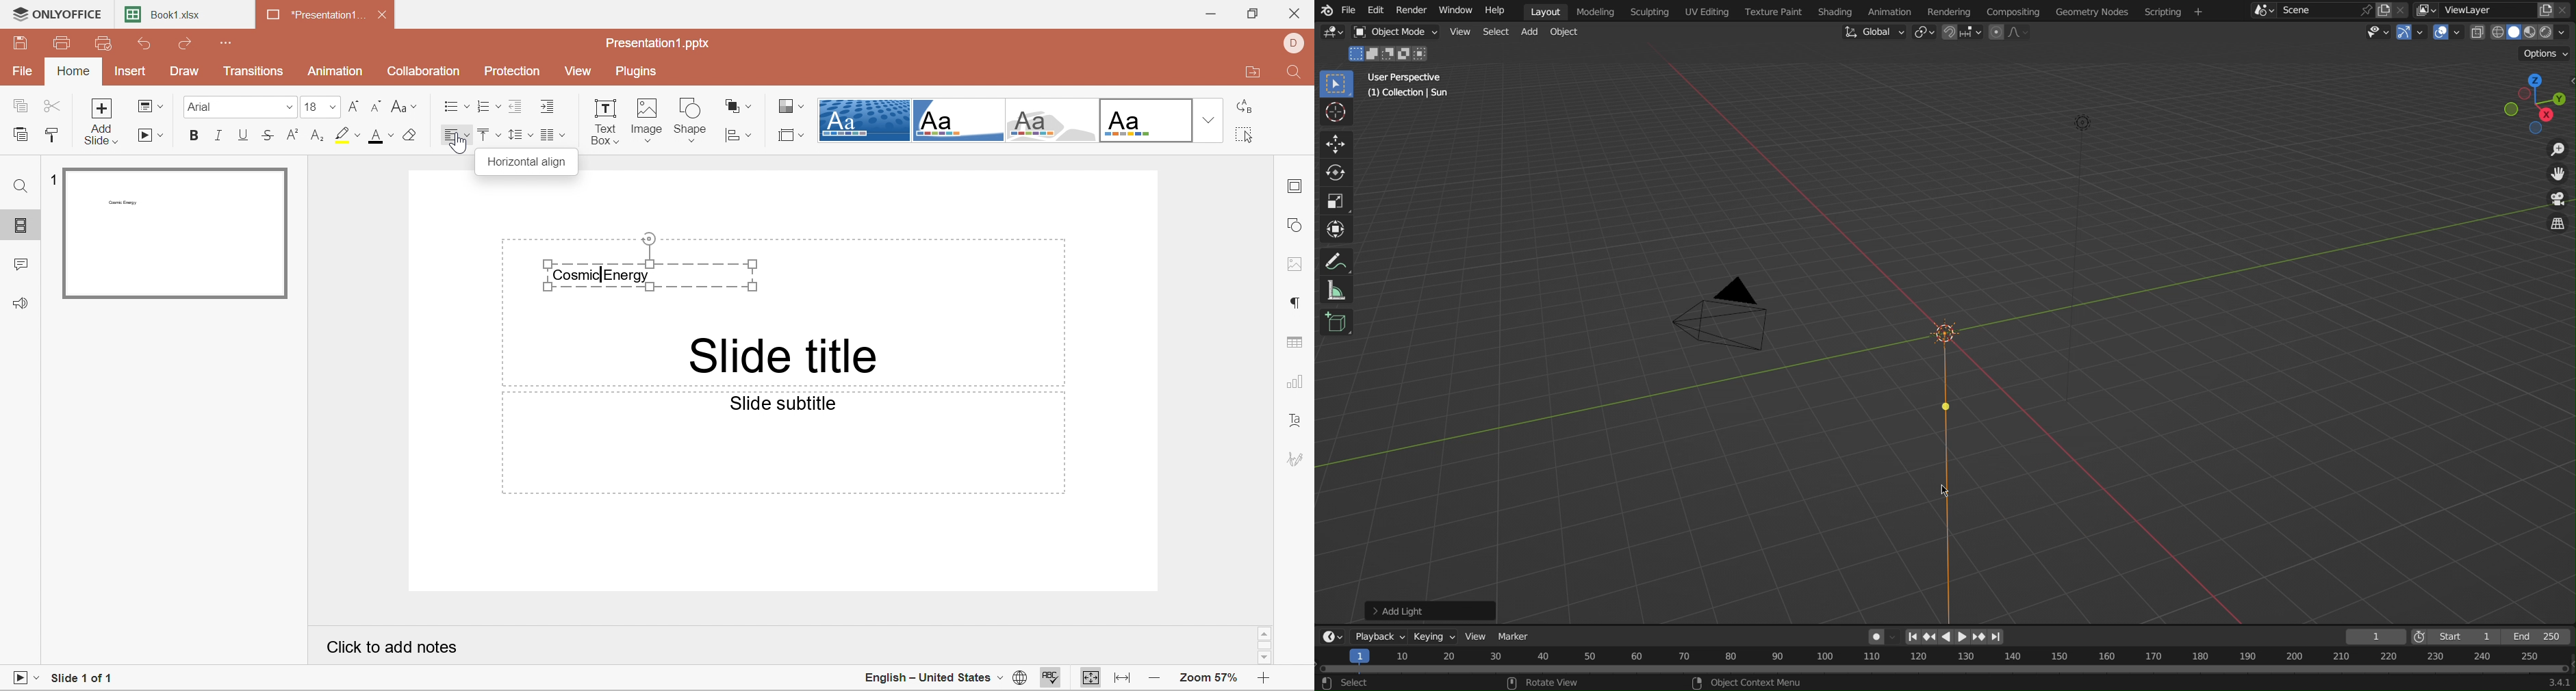 This screenshot has height=700, width=2576. I want to click on Superscript, so click(293, 135).